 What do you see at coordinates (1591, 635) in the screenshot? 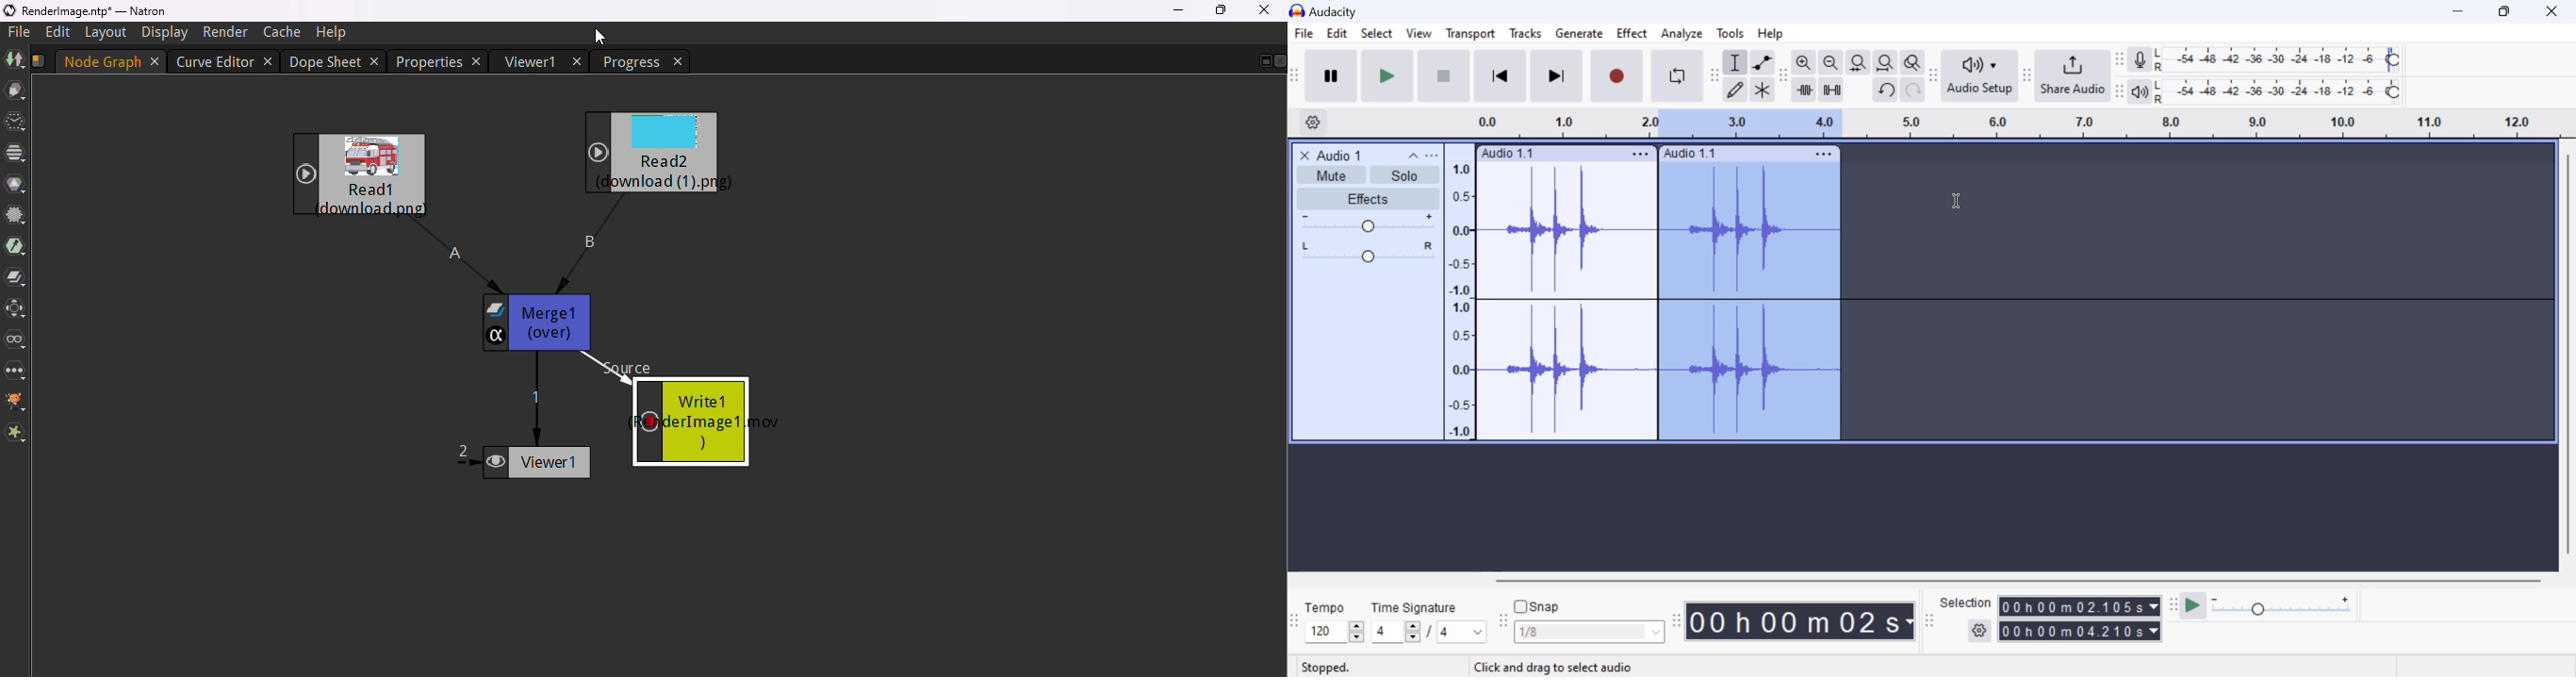
I see `Snap options` at bounding box center [1591, 635].